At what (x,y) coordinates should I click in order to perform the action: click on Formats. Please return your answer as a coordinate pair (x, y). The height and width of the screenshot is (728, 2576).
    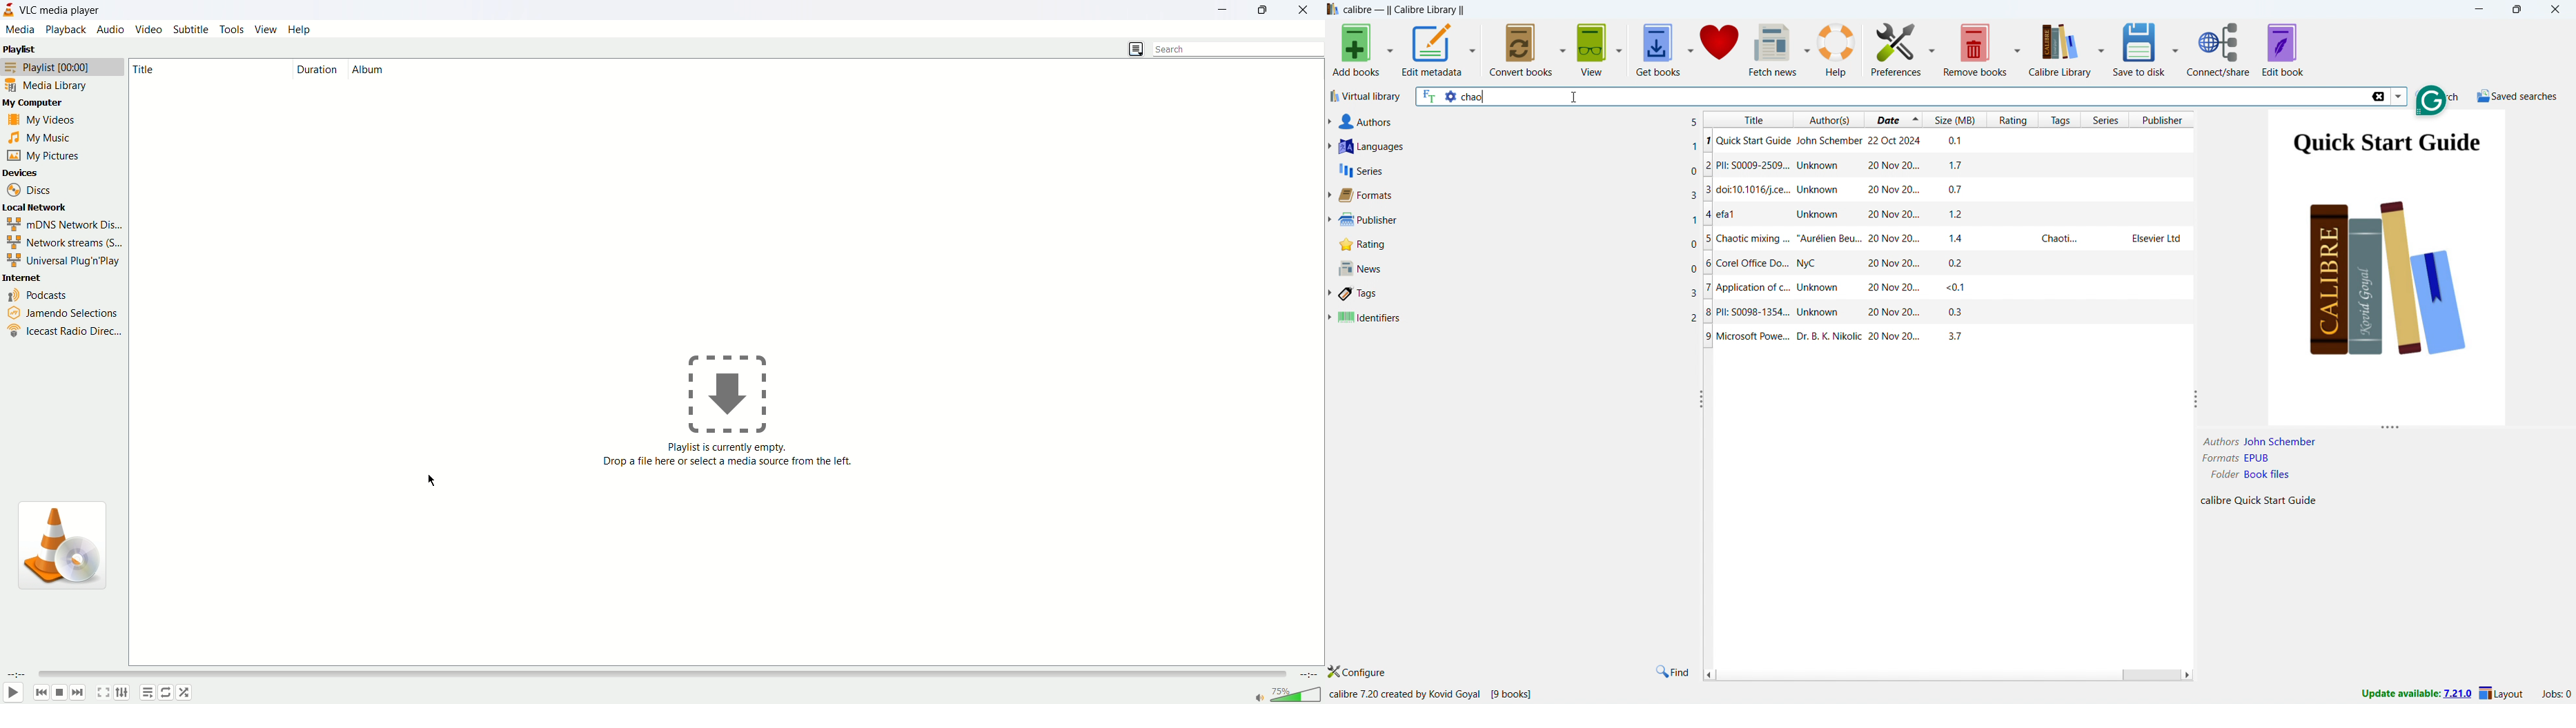
    Looking at the image, I should click on (2217, 460).